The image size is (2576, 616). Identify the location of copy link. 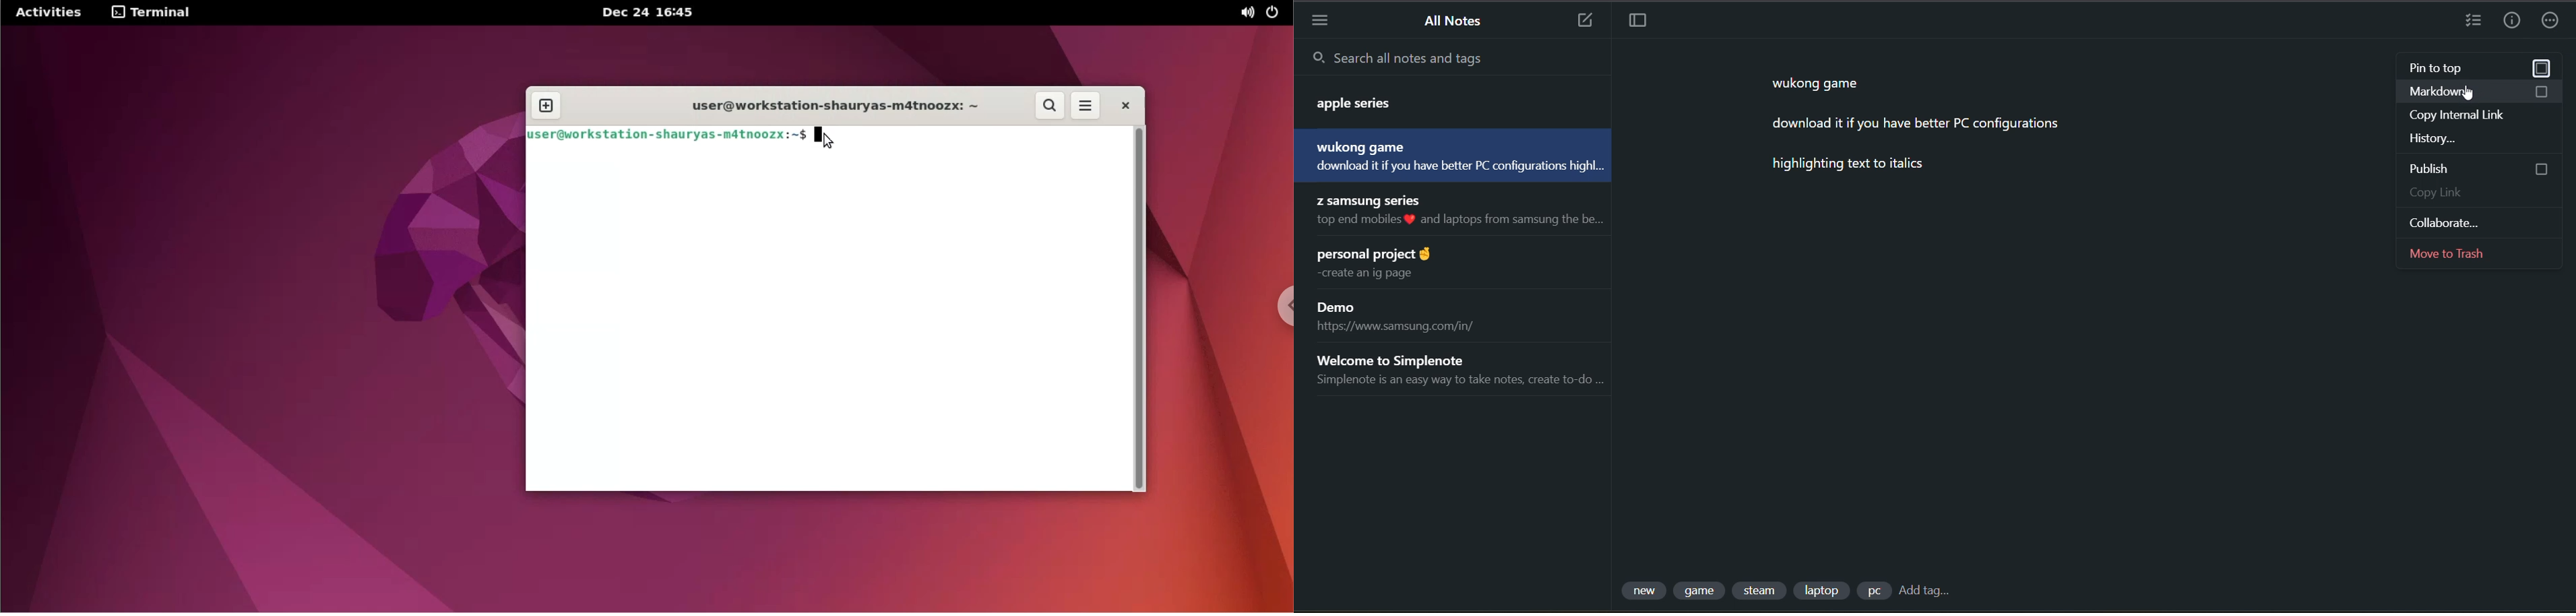
(2483, 194).